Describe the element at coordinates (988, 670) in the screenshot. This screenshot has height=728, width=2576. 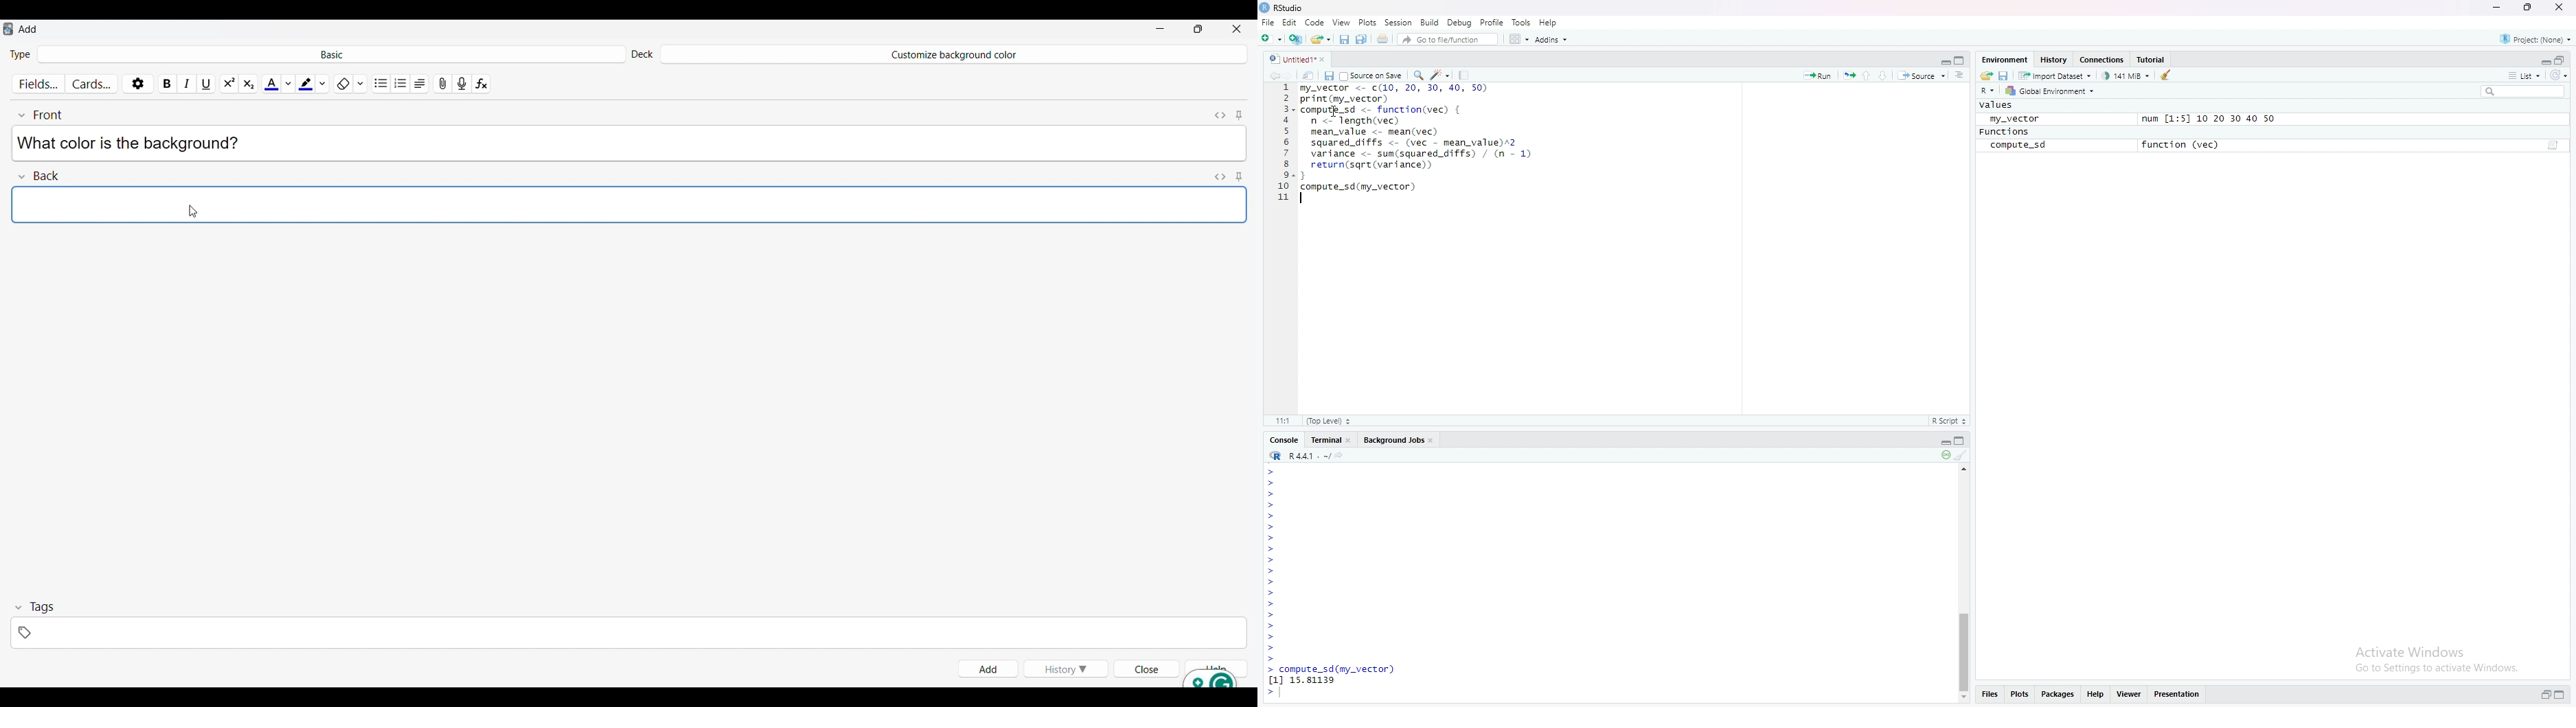
I see `` at that location.